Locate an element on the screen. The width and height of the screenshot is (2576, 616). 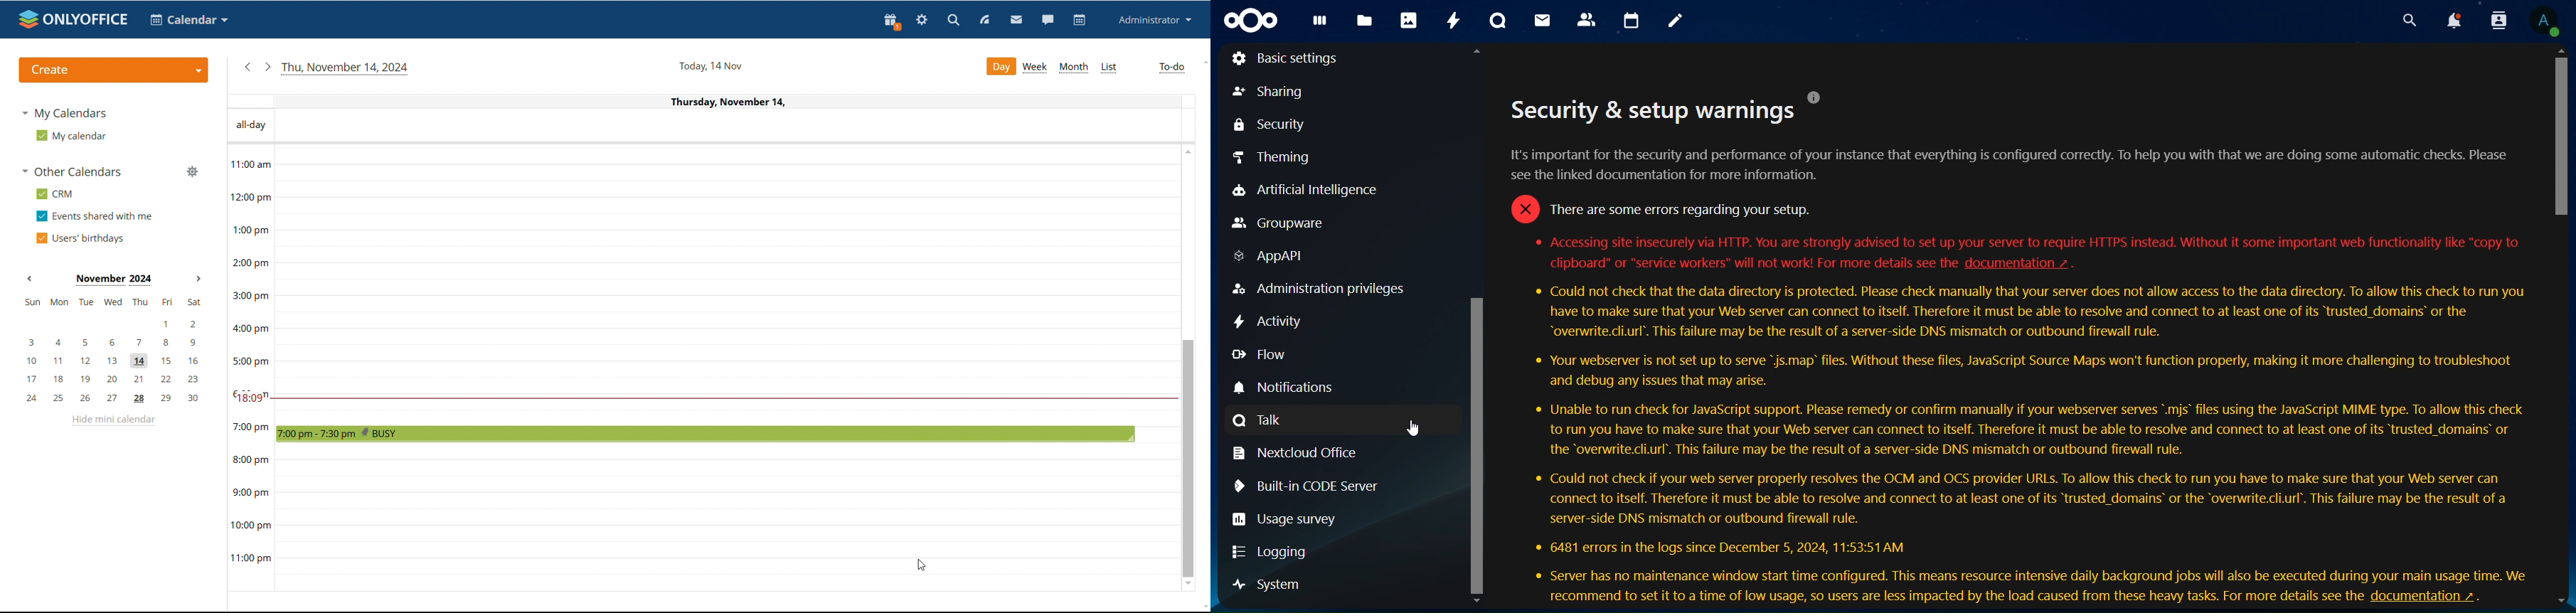
Administration privileges  is located at coordinates (1321, 292).